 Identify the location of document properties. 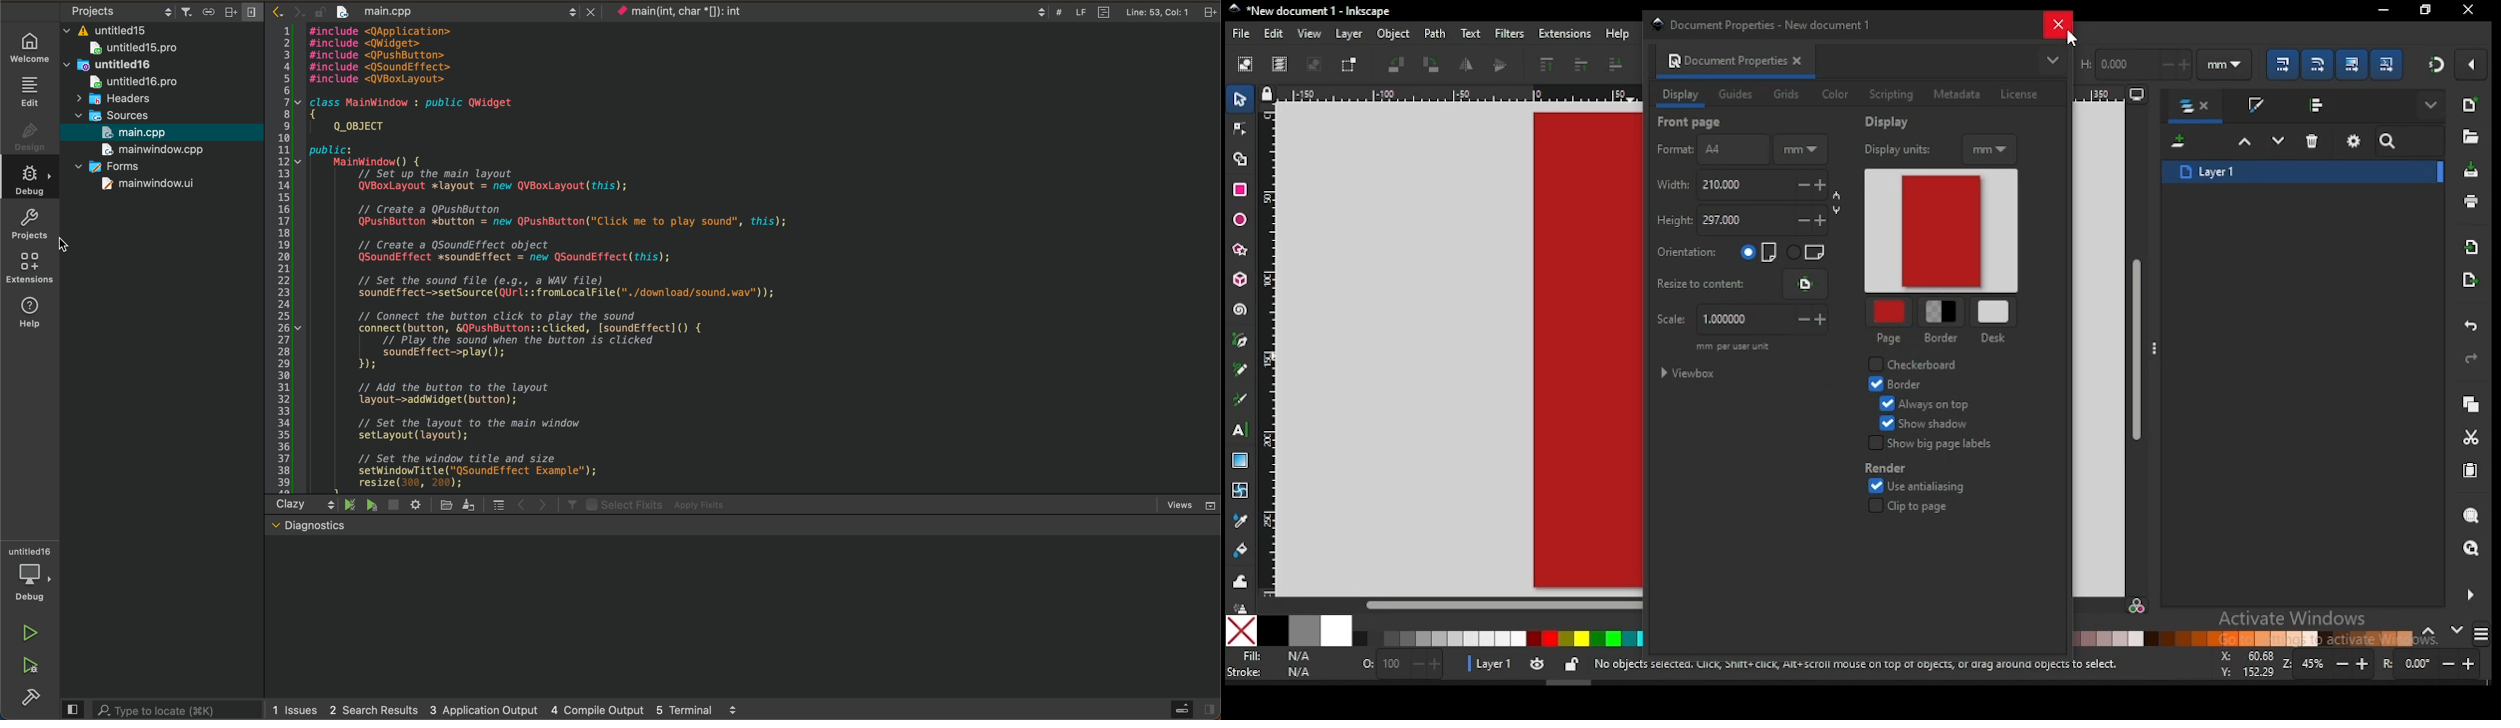
(1724, 60).